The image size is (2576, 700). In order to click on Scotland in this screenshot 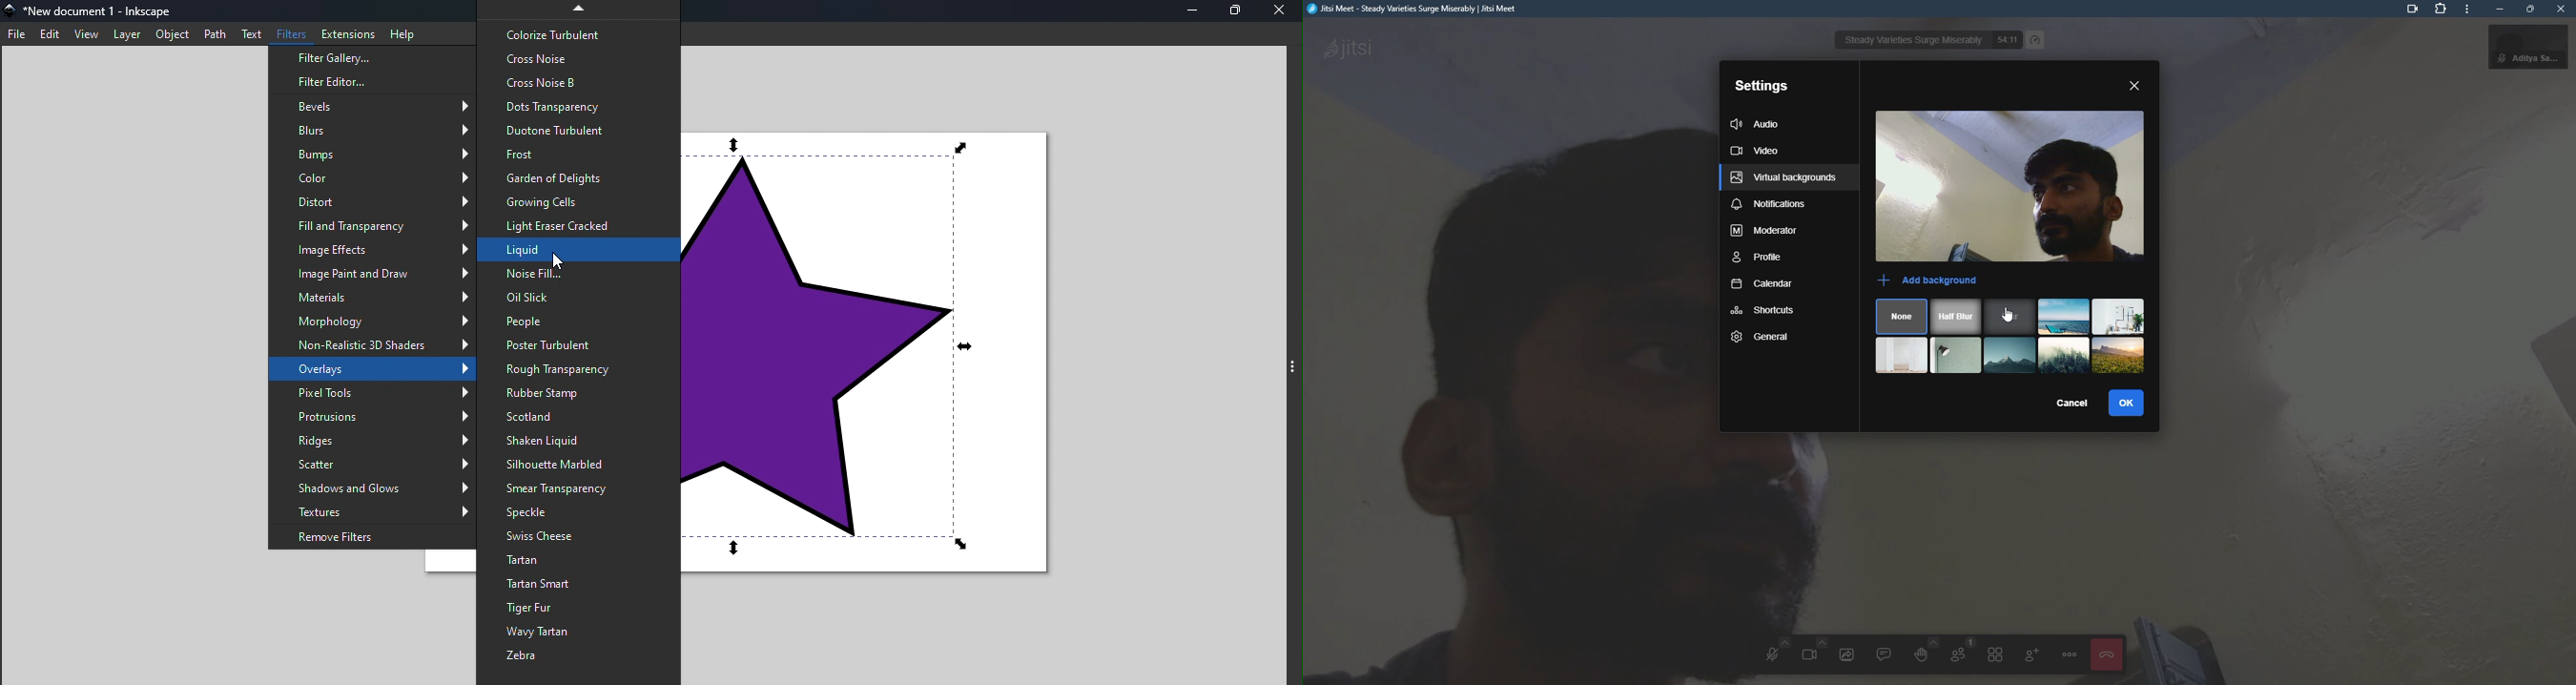, I will do `click(576, 419)`.